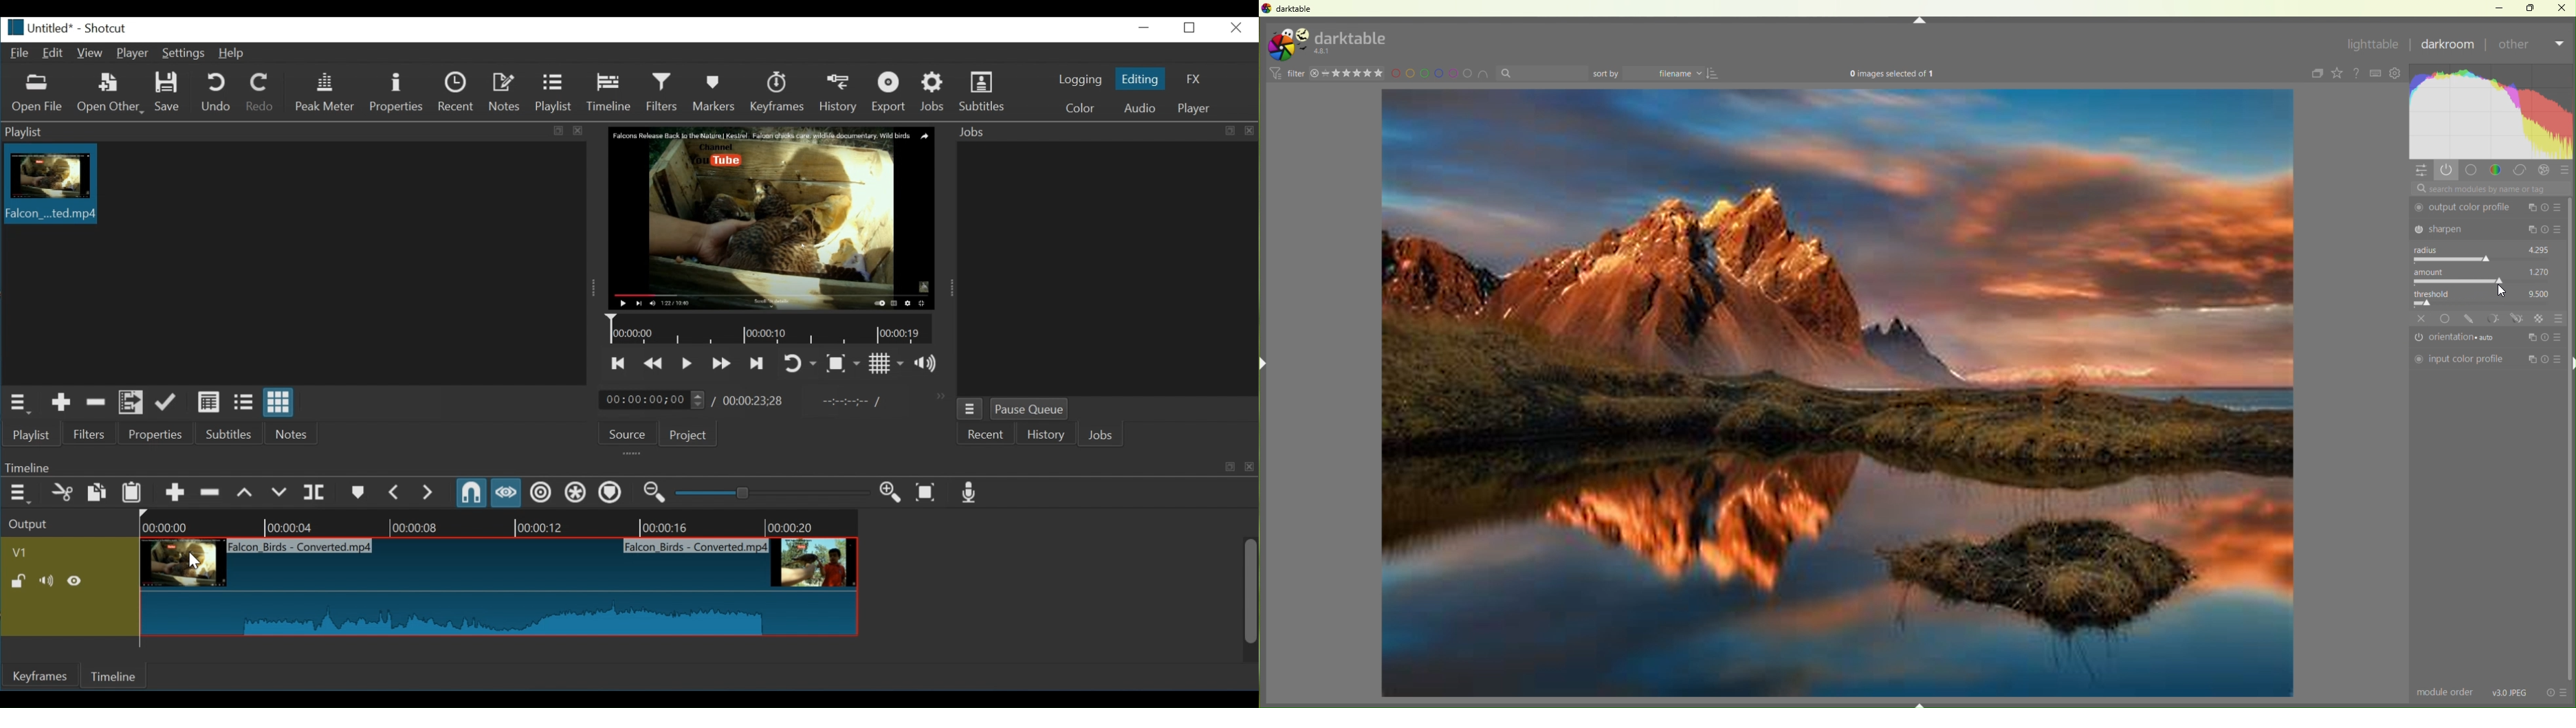  What do you see at coordinates (457, 92) in the screenshot?
I see `Recent` at bounding box center [457, 92].